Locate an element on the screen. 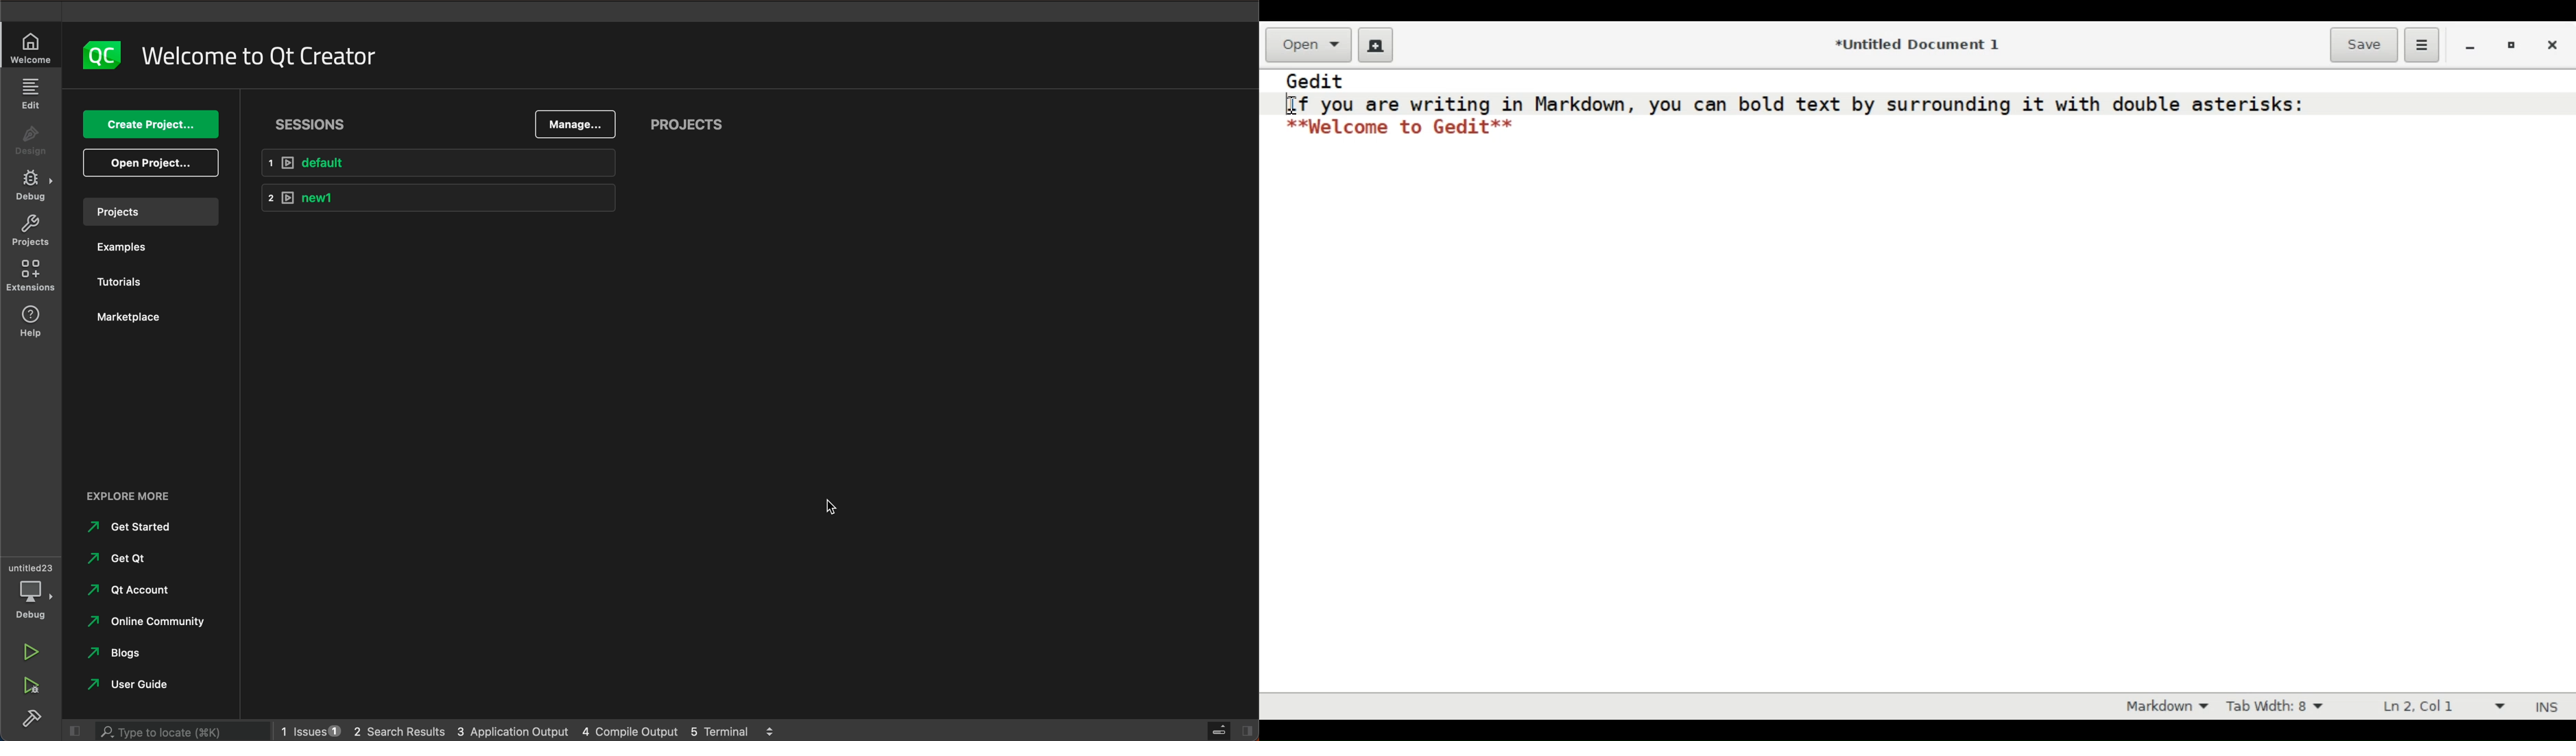 The width and height of the screenshot is (2576, 756). If you are writing in Markdown, you can bold text by surrounding it with double asterisks: is located at coordinates (1796, 104).